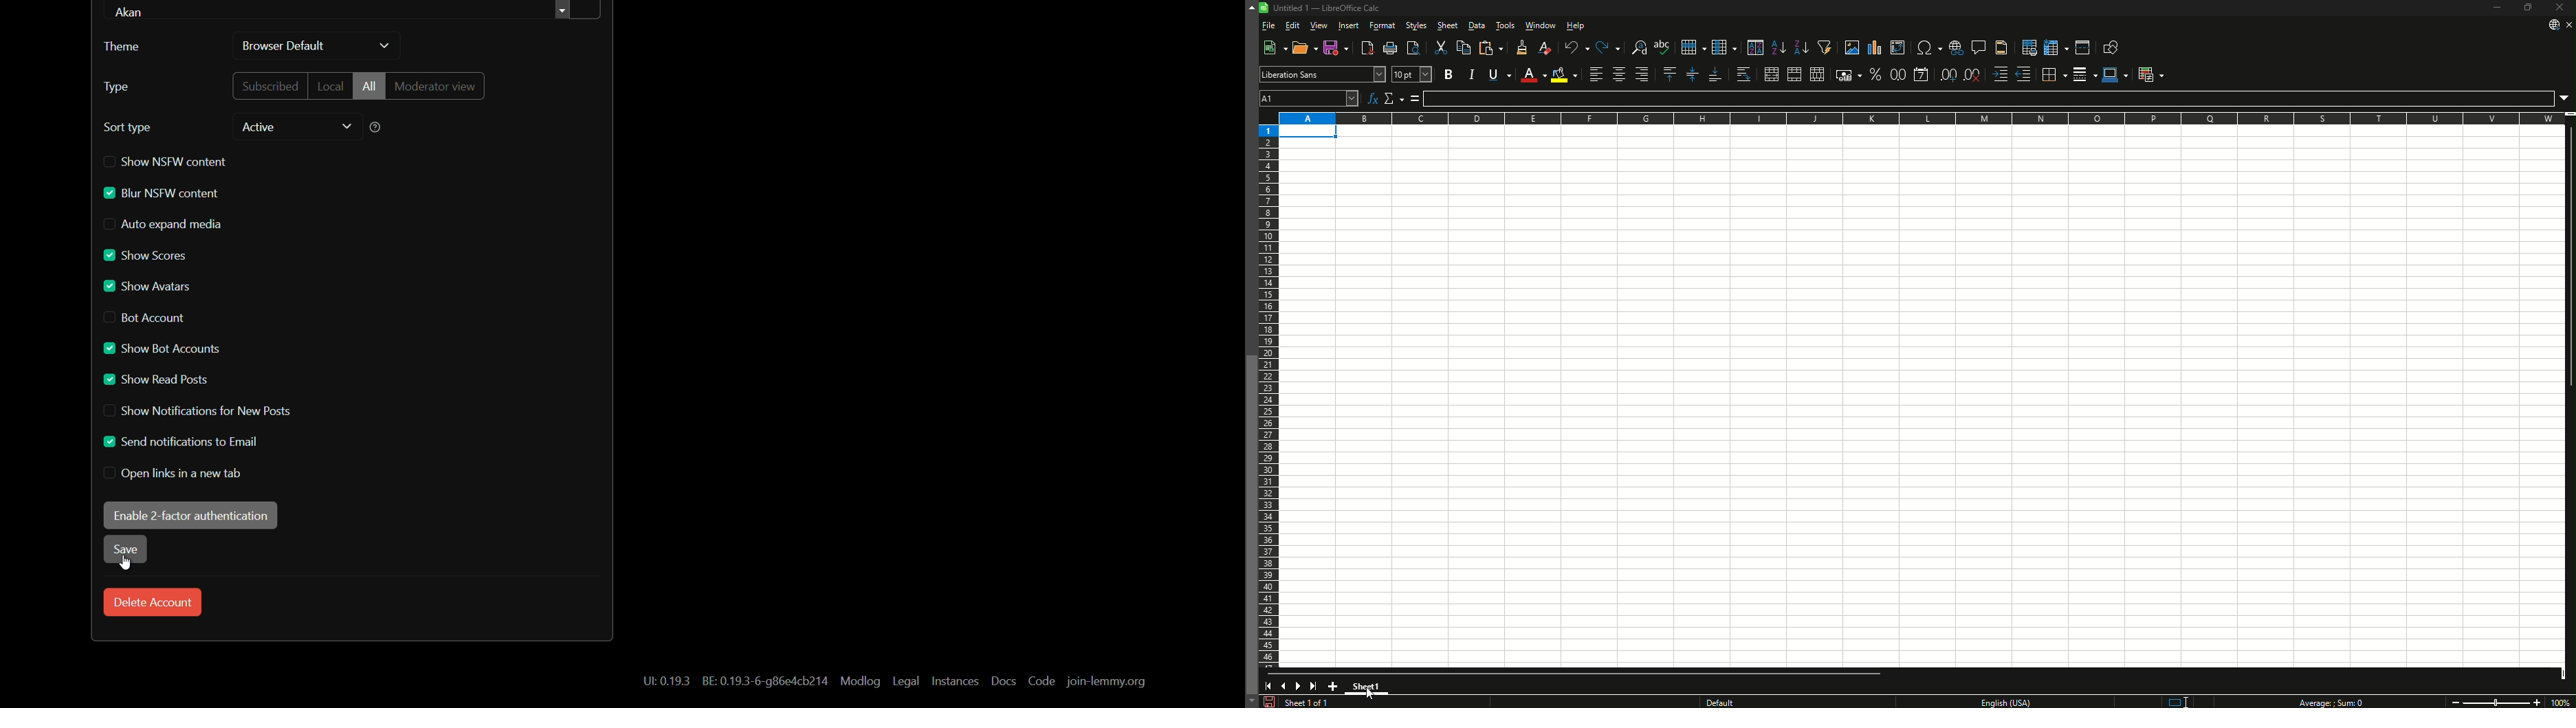 The width and height of the screenshot is (2576, 728). What do you see at coordinates (1042, 682) in the screenshot?
I see `code` at bounding box center [1042, 682].